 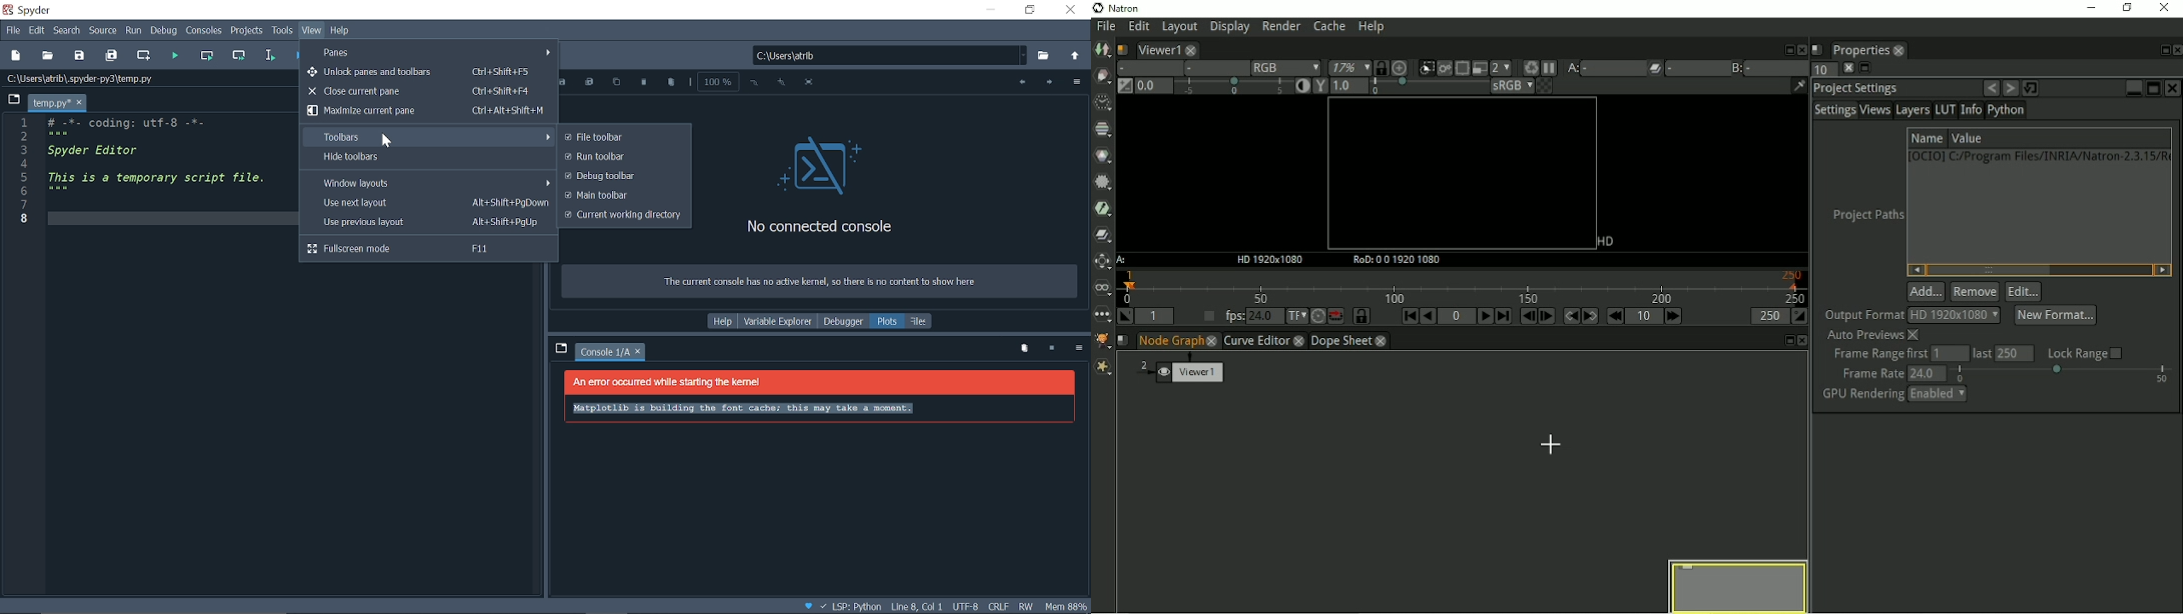 I want to click on Browse a working directory, so click(x=1046, y=56).